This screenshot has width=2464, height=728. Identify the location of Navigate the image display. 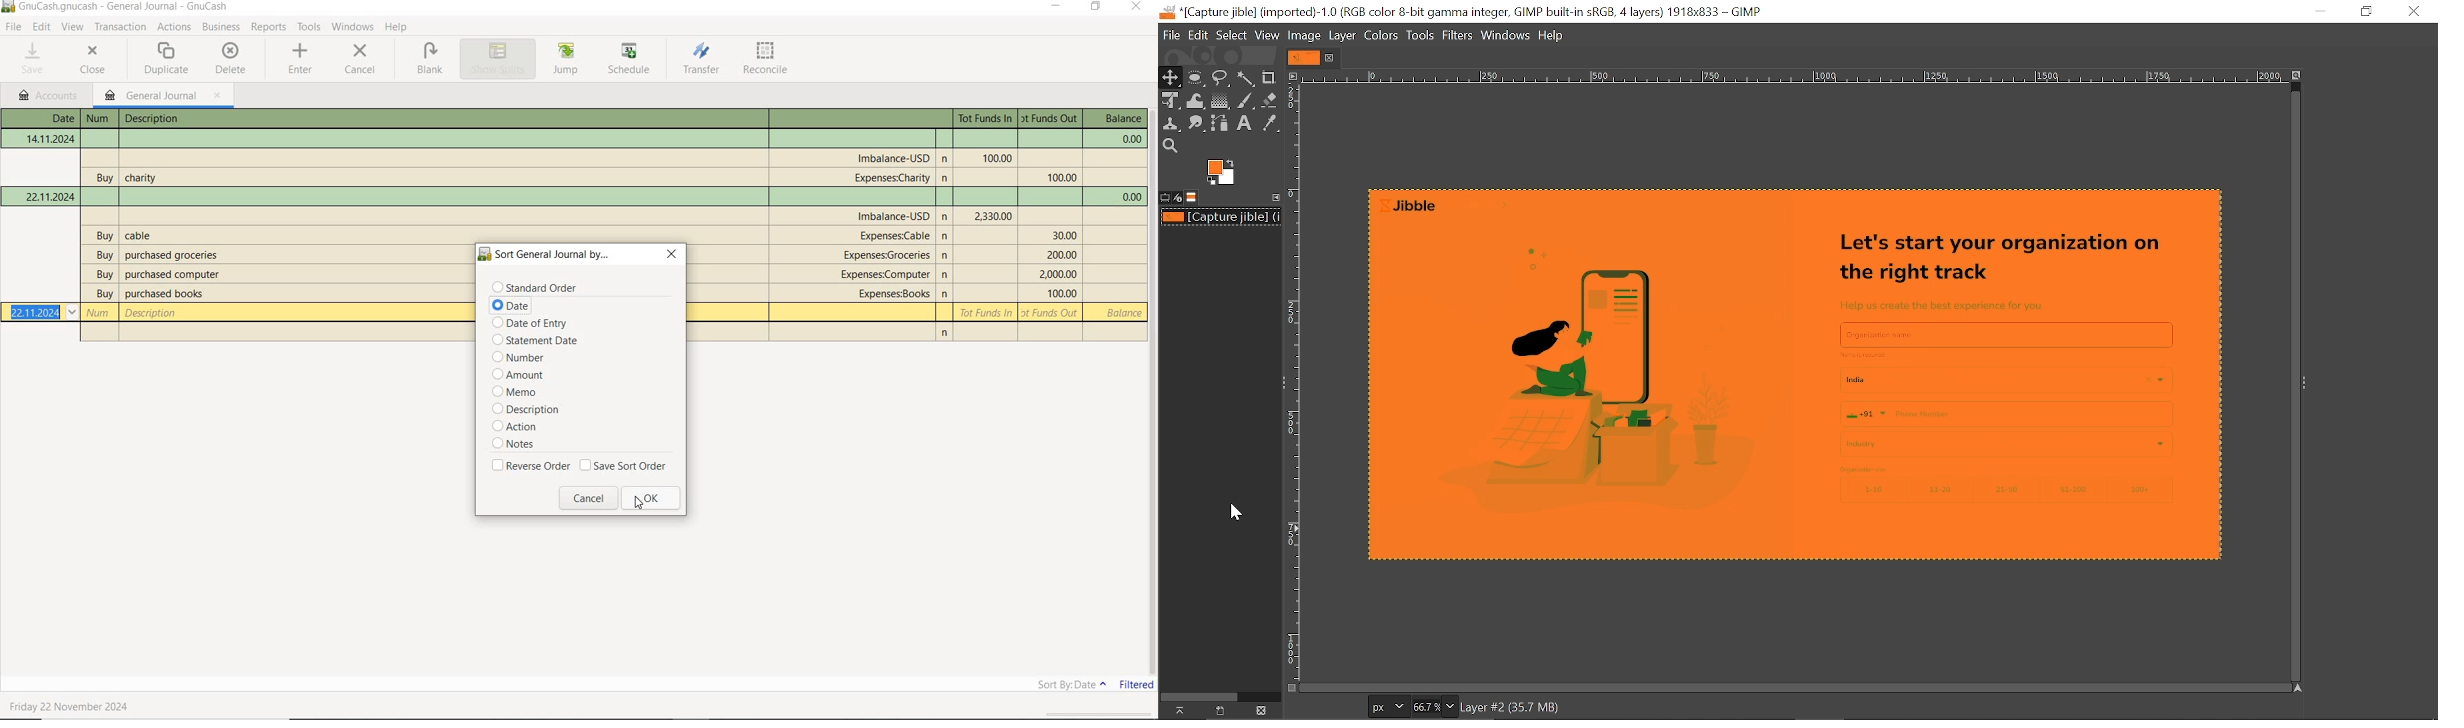
(2300, 689).